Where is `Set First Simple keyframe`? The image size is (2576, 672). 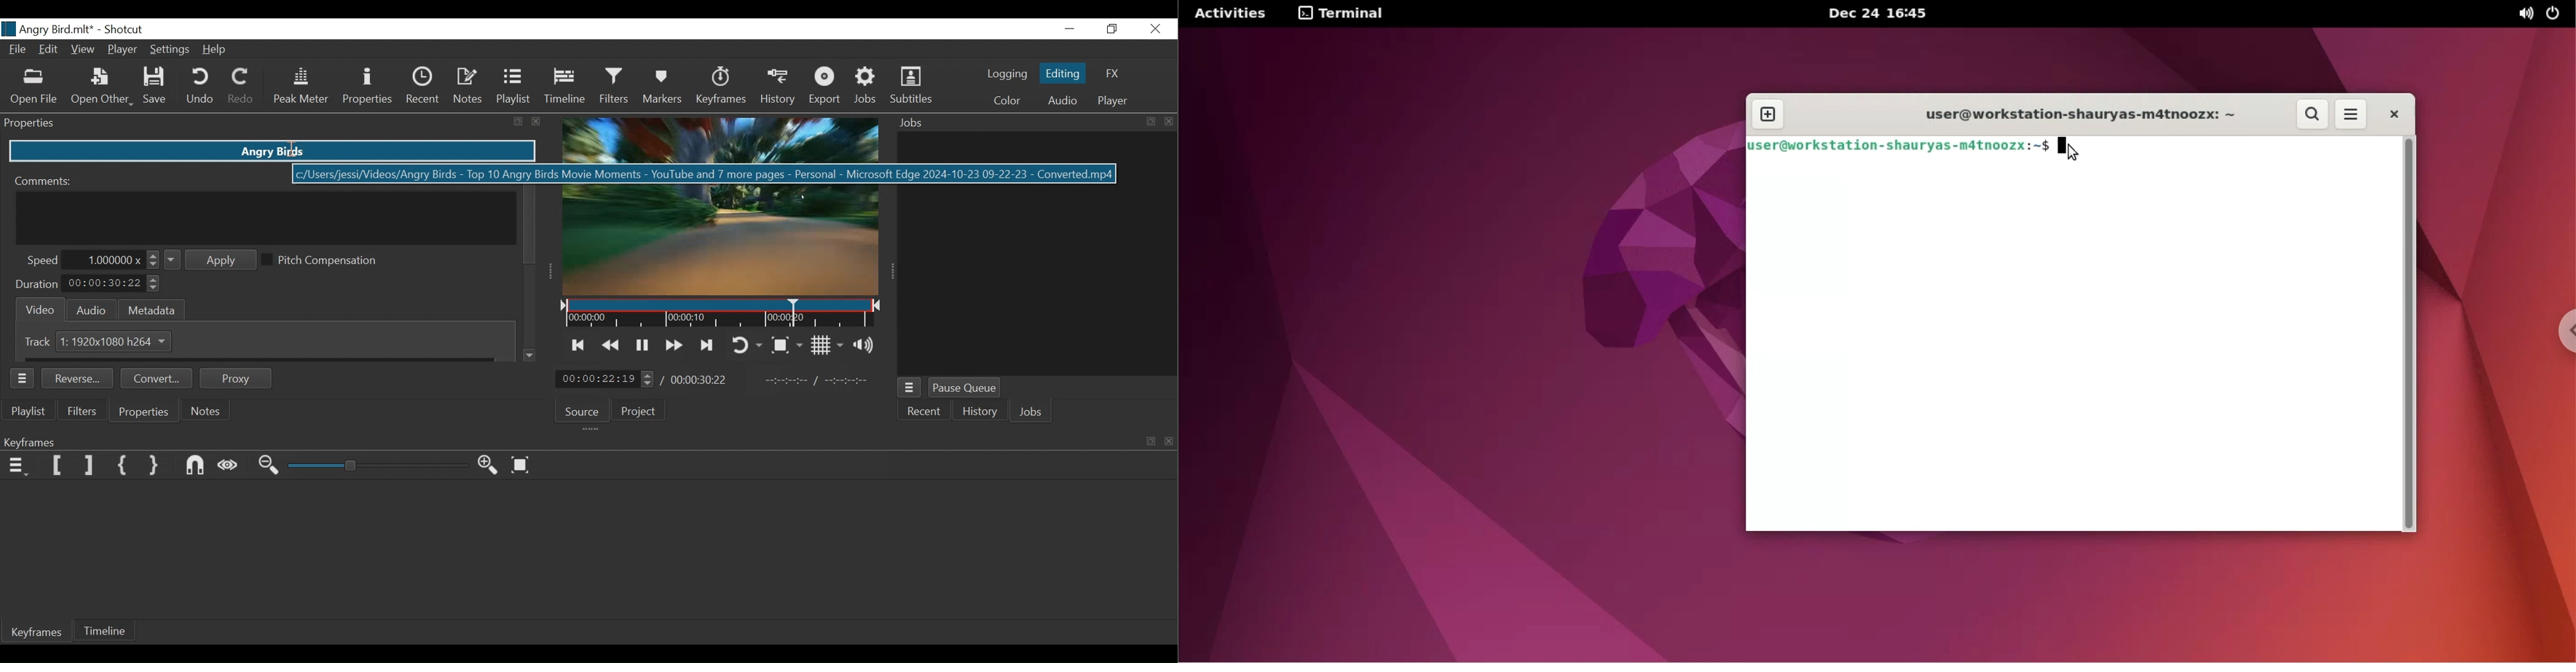
Set First Simple keyframe is located at coordinates (126, 467).